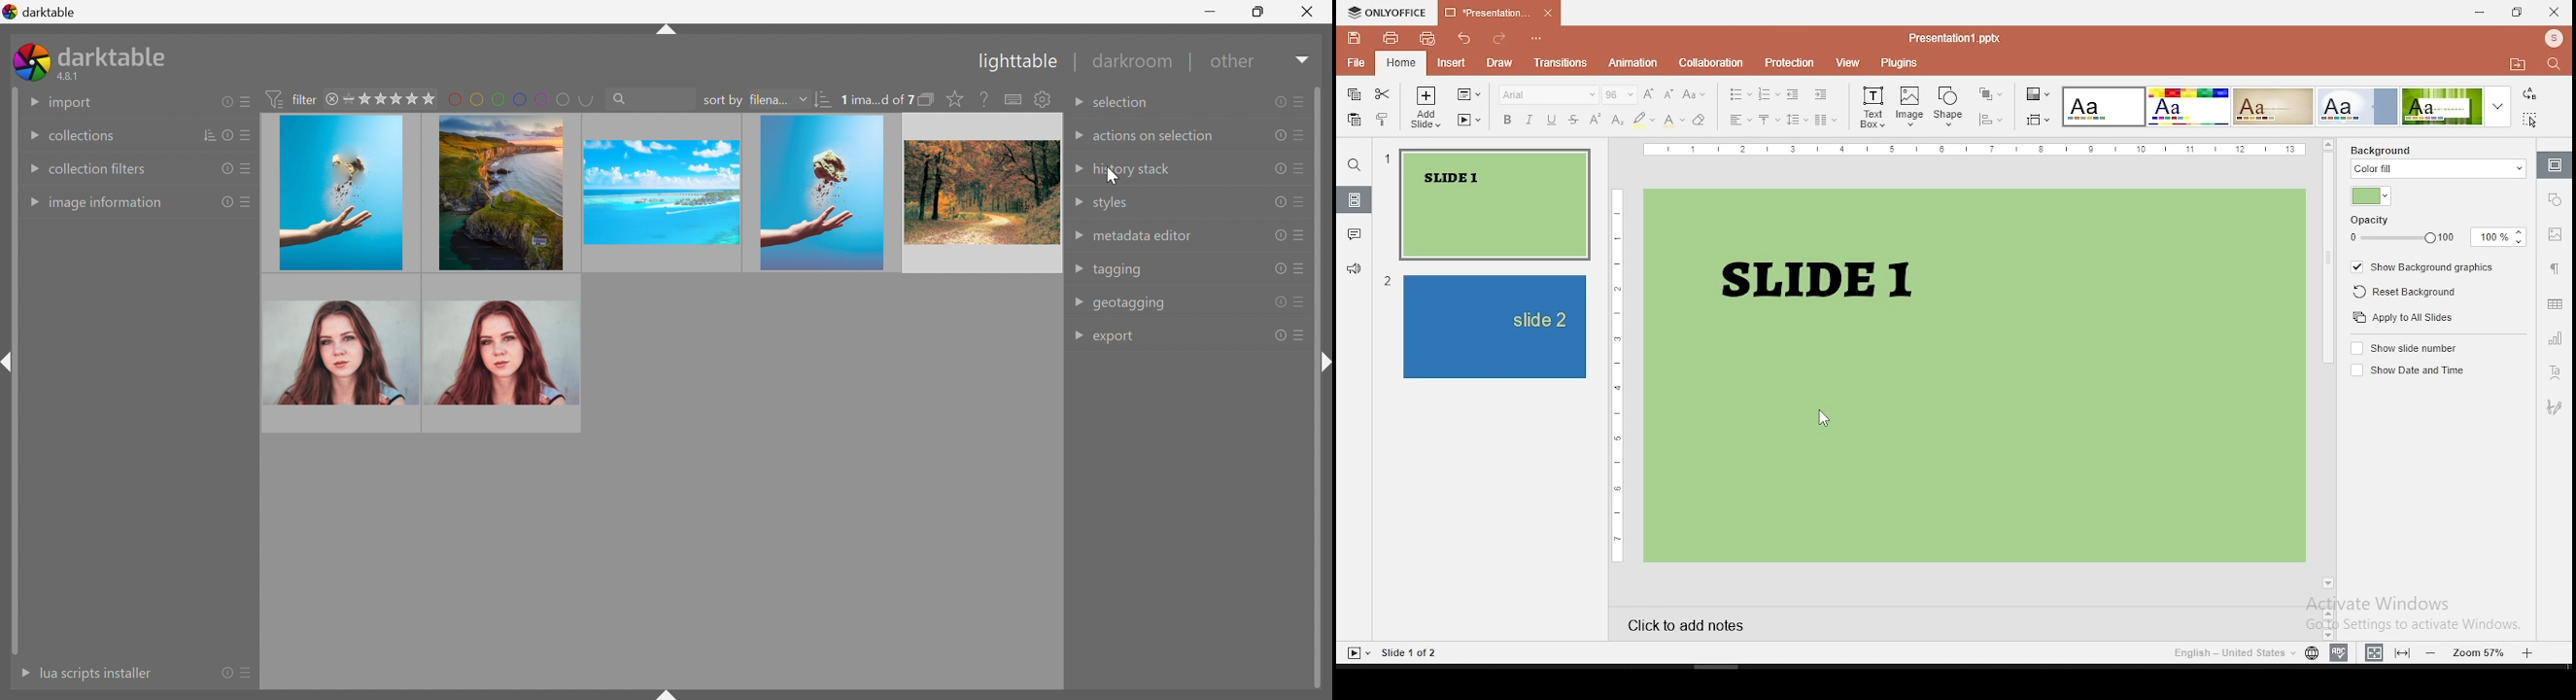 This screenshot has height=700, width=2576. Describe the element at coordinates (1425, 121) in the screenshot. I see `add slide with theme` at that location.